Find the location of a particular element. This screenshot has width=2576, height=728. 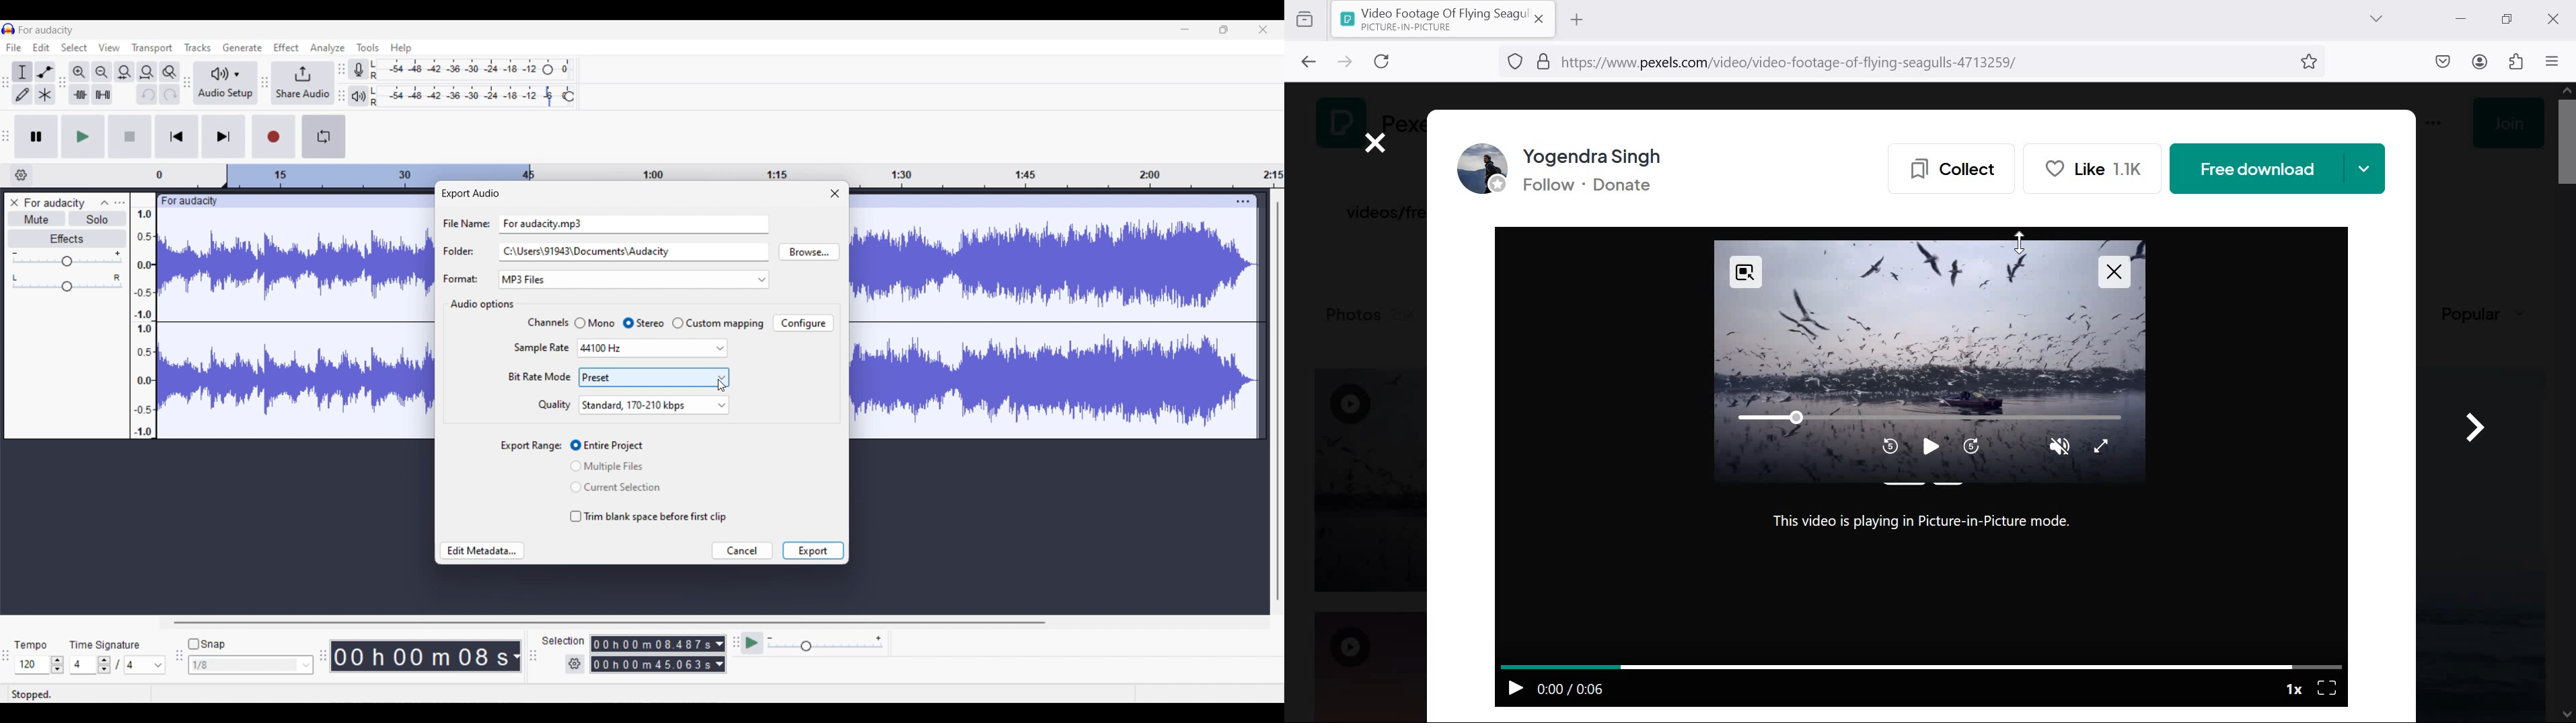

Show in smaller tab is located at coordinates (1224, 29).